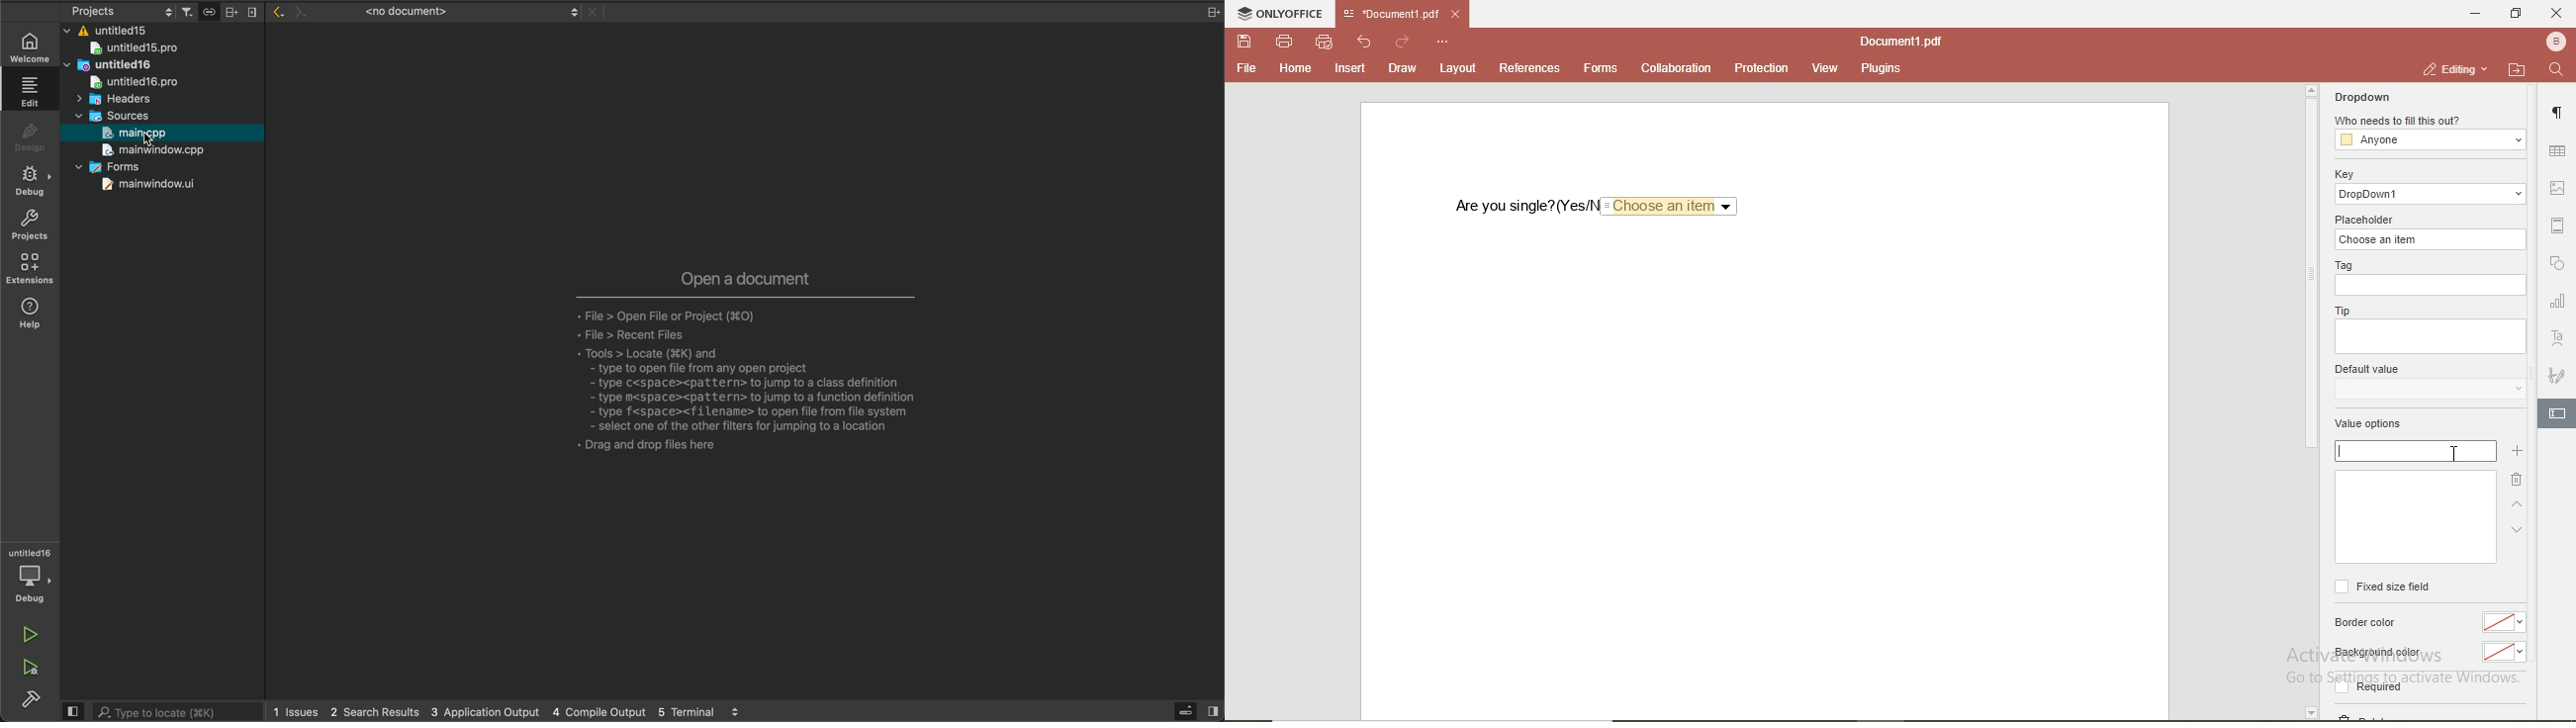  I want to click on forms, so click(1600, 68).